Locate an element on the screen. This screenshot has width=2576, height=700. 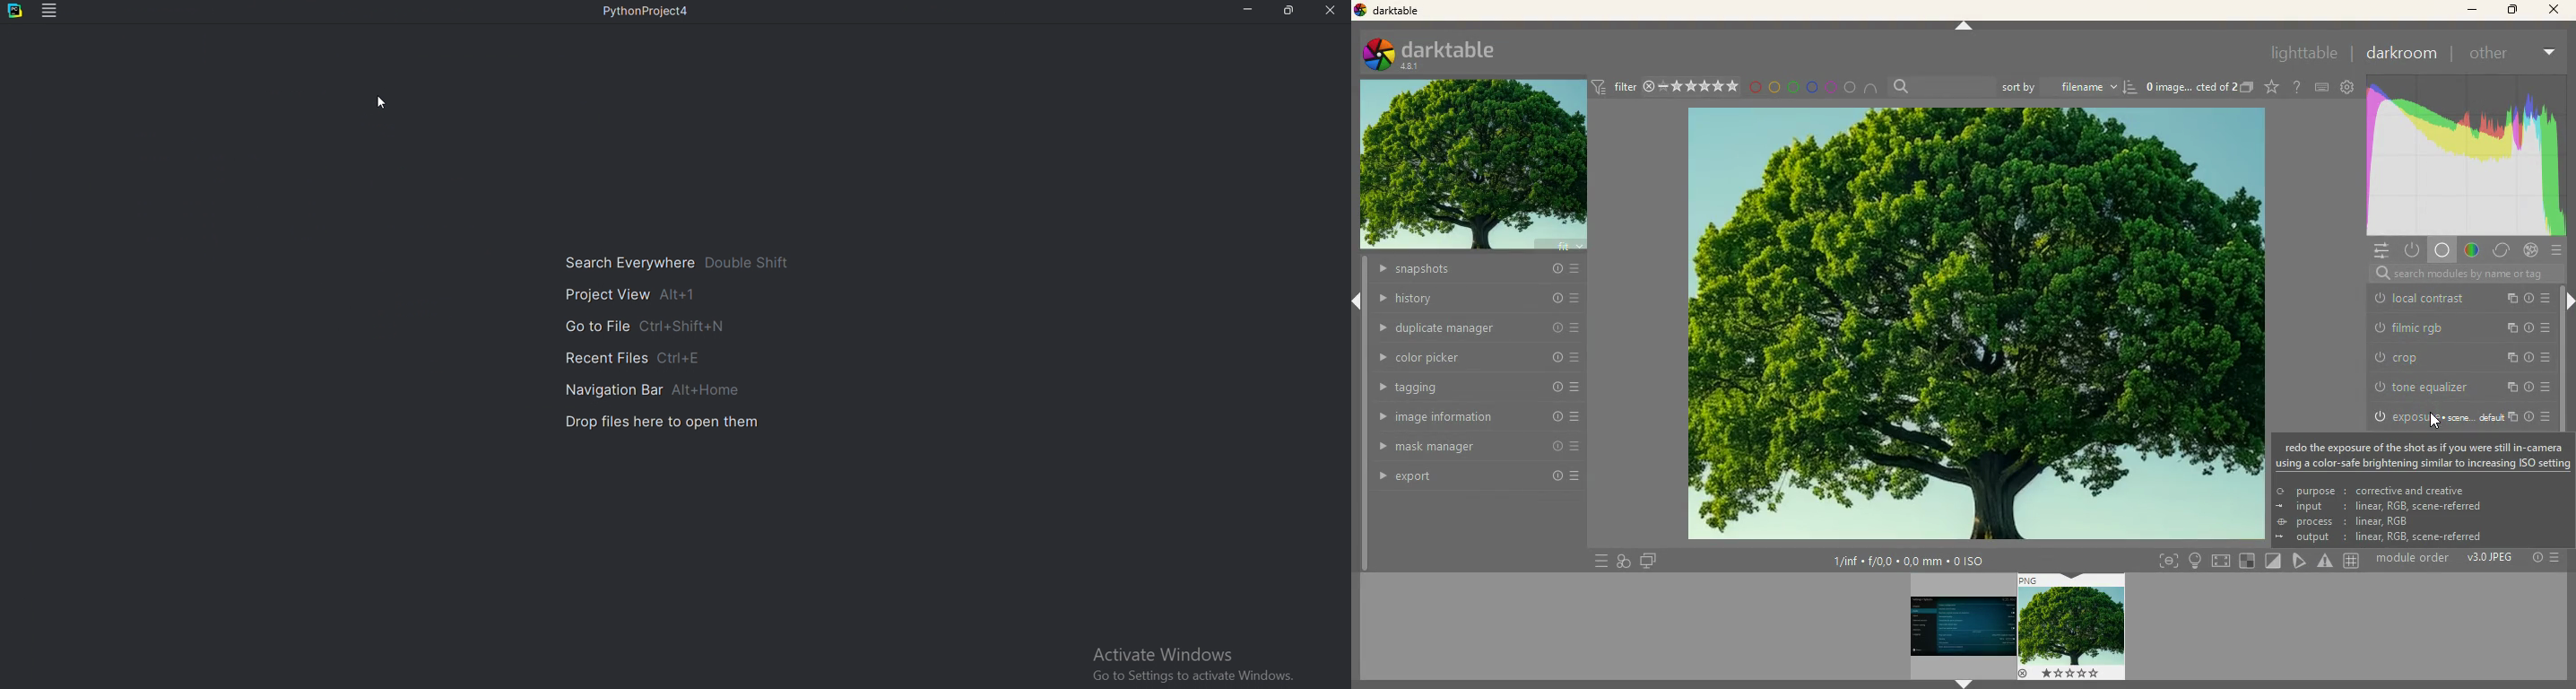
Project view is located at coordinates (631, 296).